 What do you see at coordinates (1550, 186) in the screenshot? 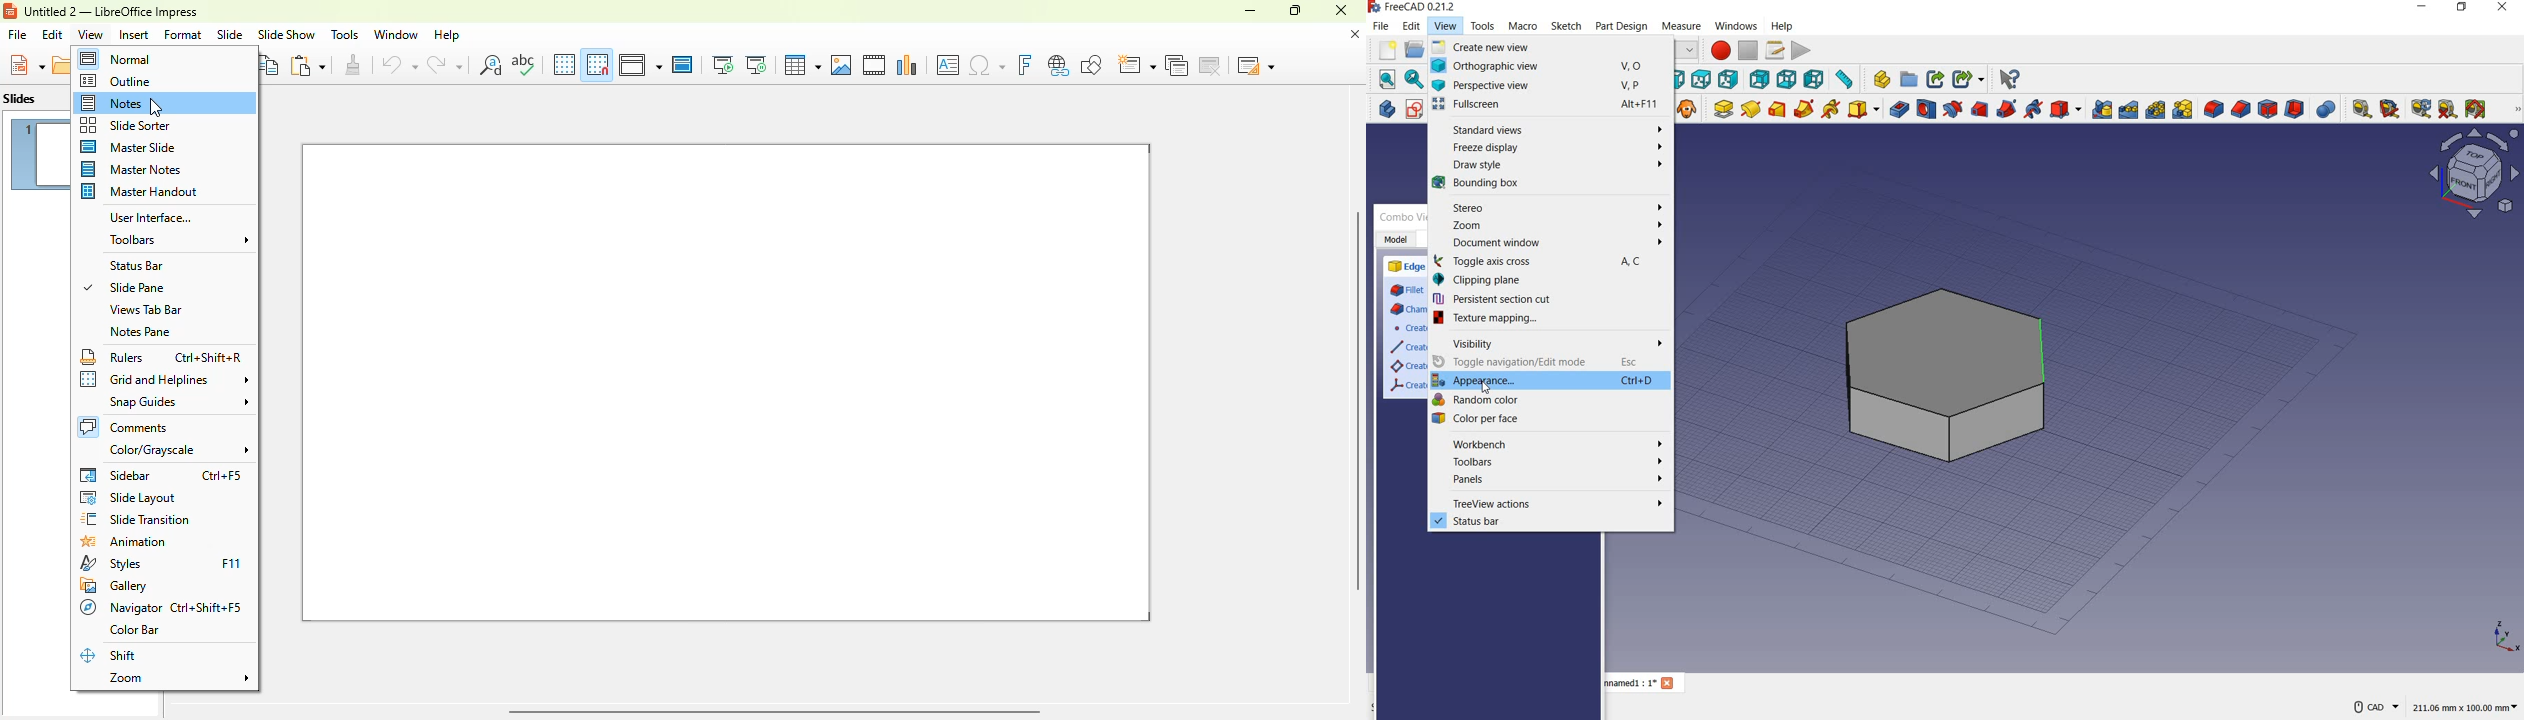
I see `bounding box` at bounding box center [1550, 186].